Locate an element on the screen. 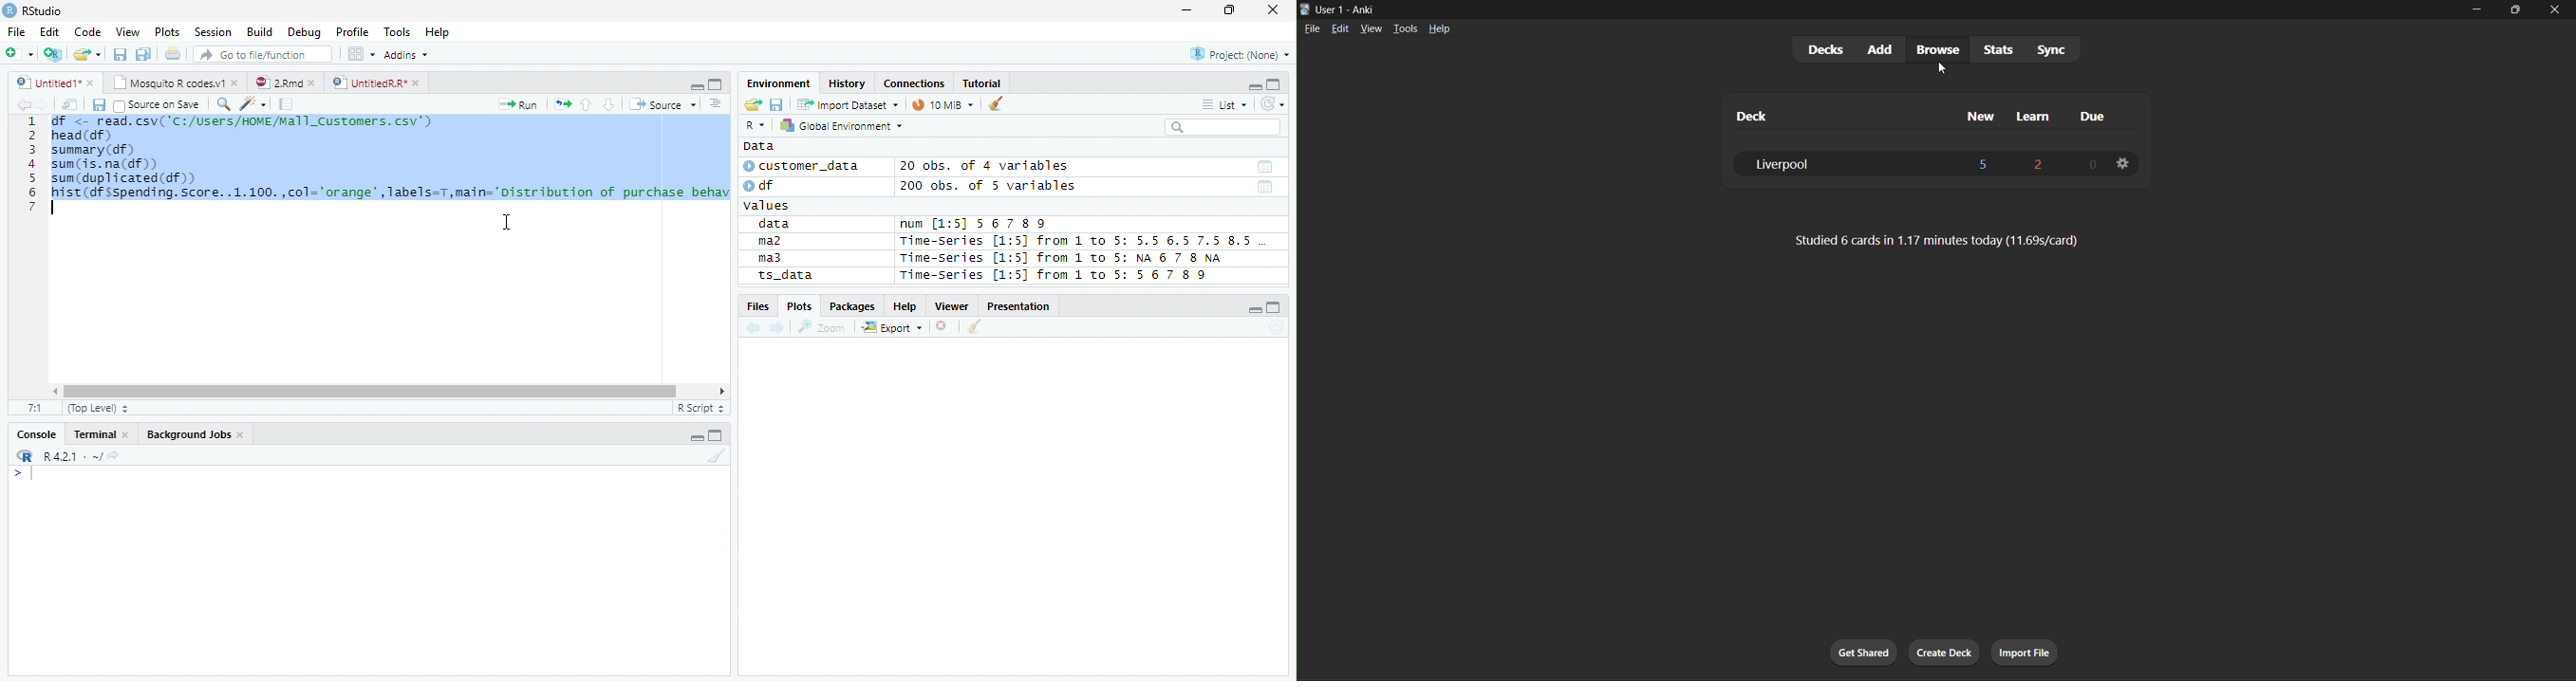 The width and height of the screenshot is (2576, 700). R is located at coordinates (23, 456).